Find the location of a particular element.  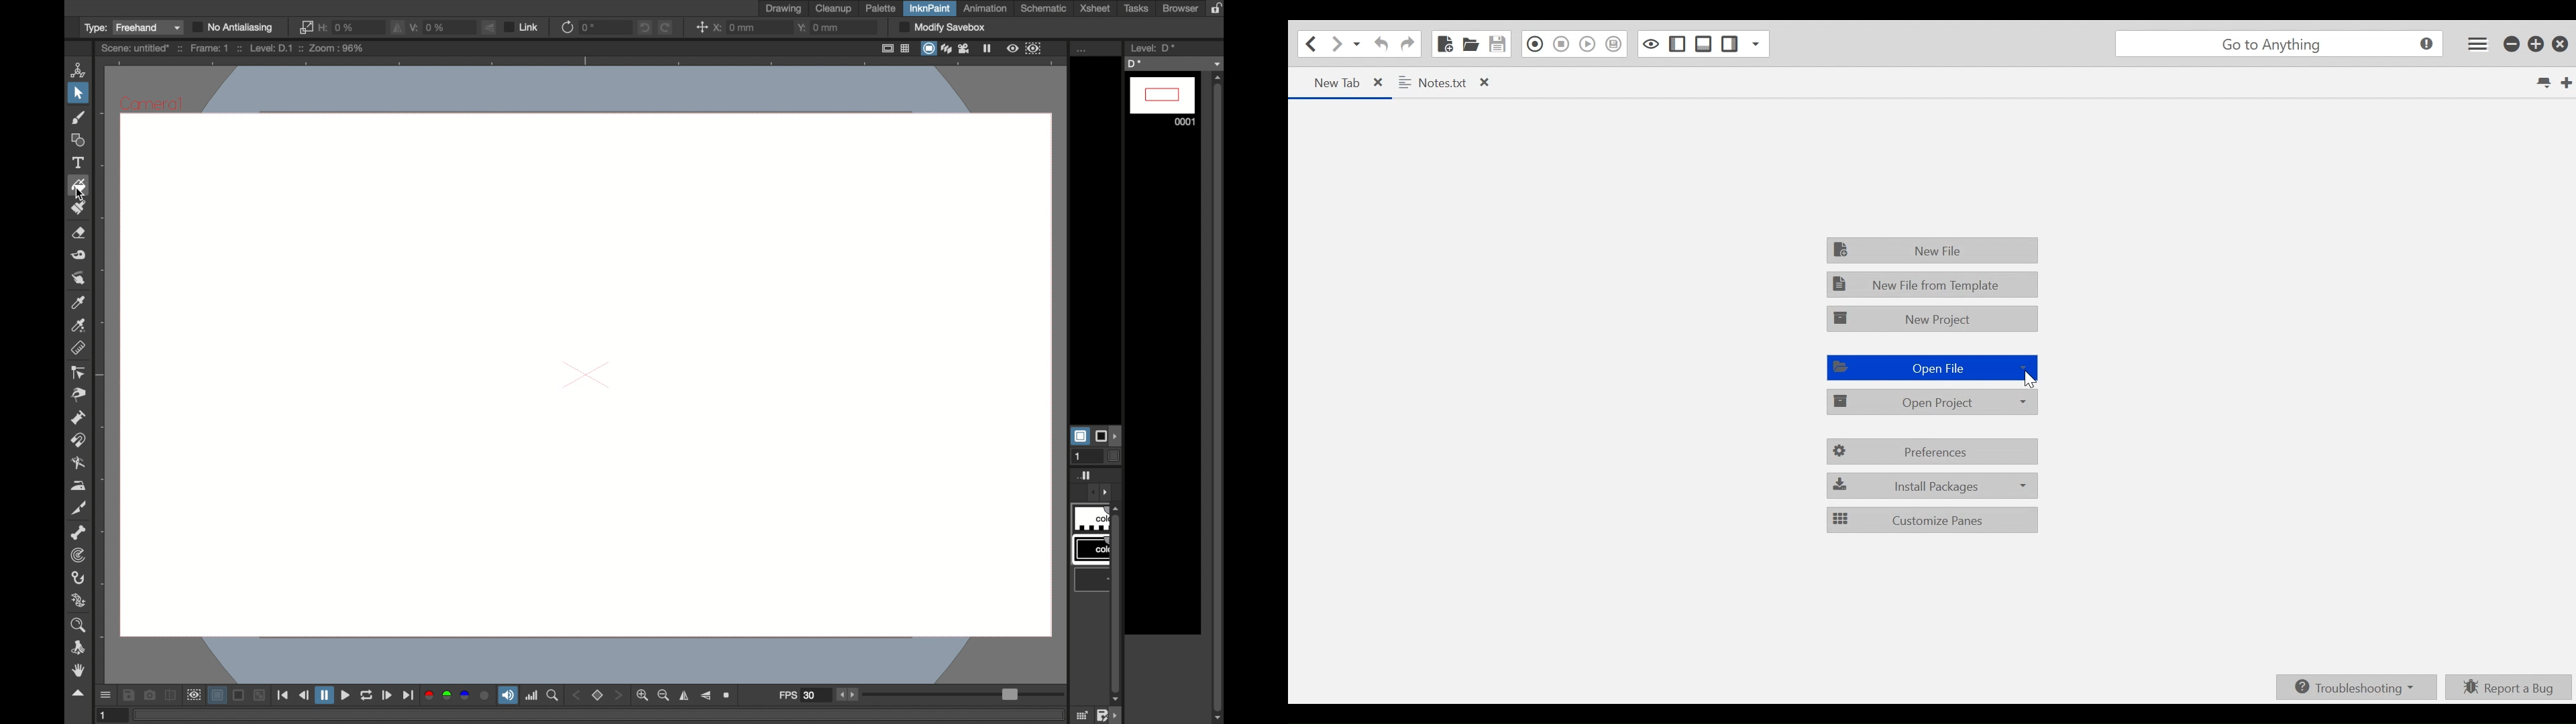

New Tab is located at coordinates (2567, 82).